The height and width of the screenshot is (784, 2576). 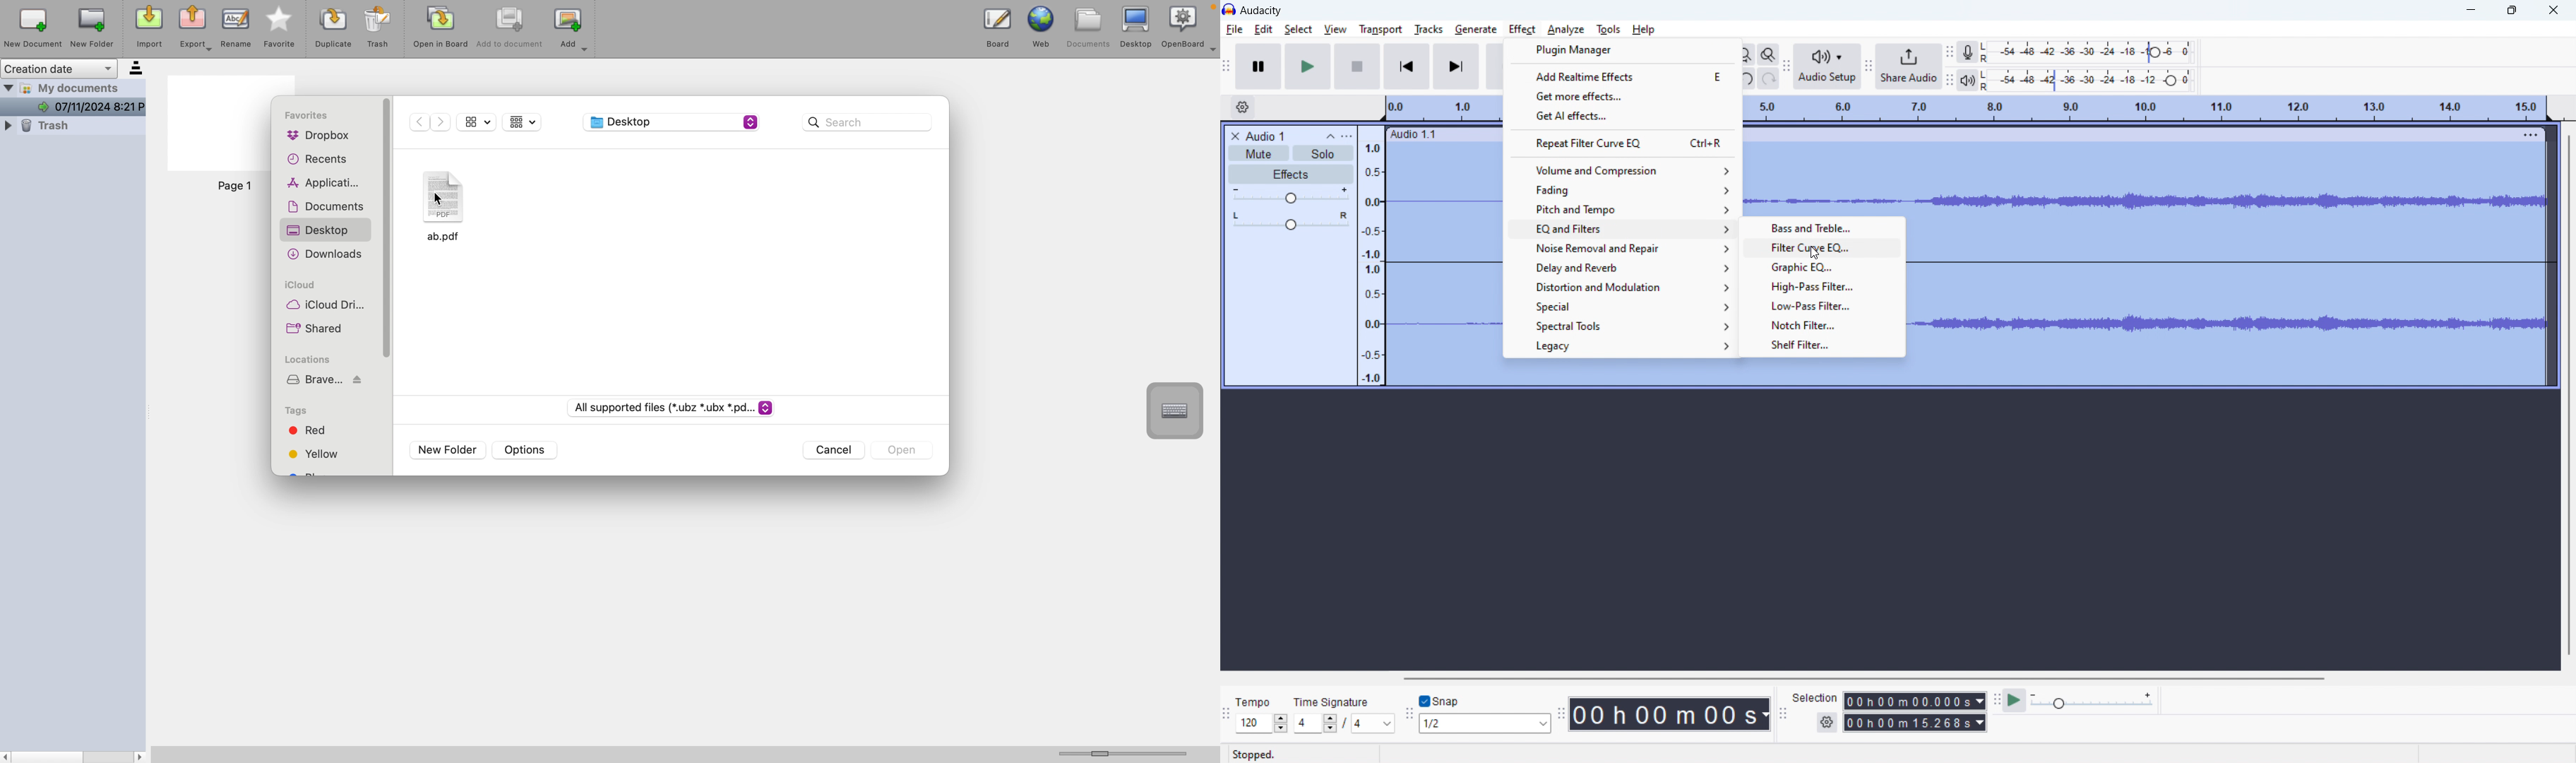 I want to click on more options, so click(x=1213, y=52).